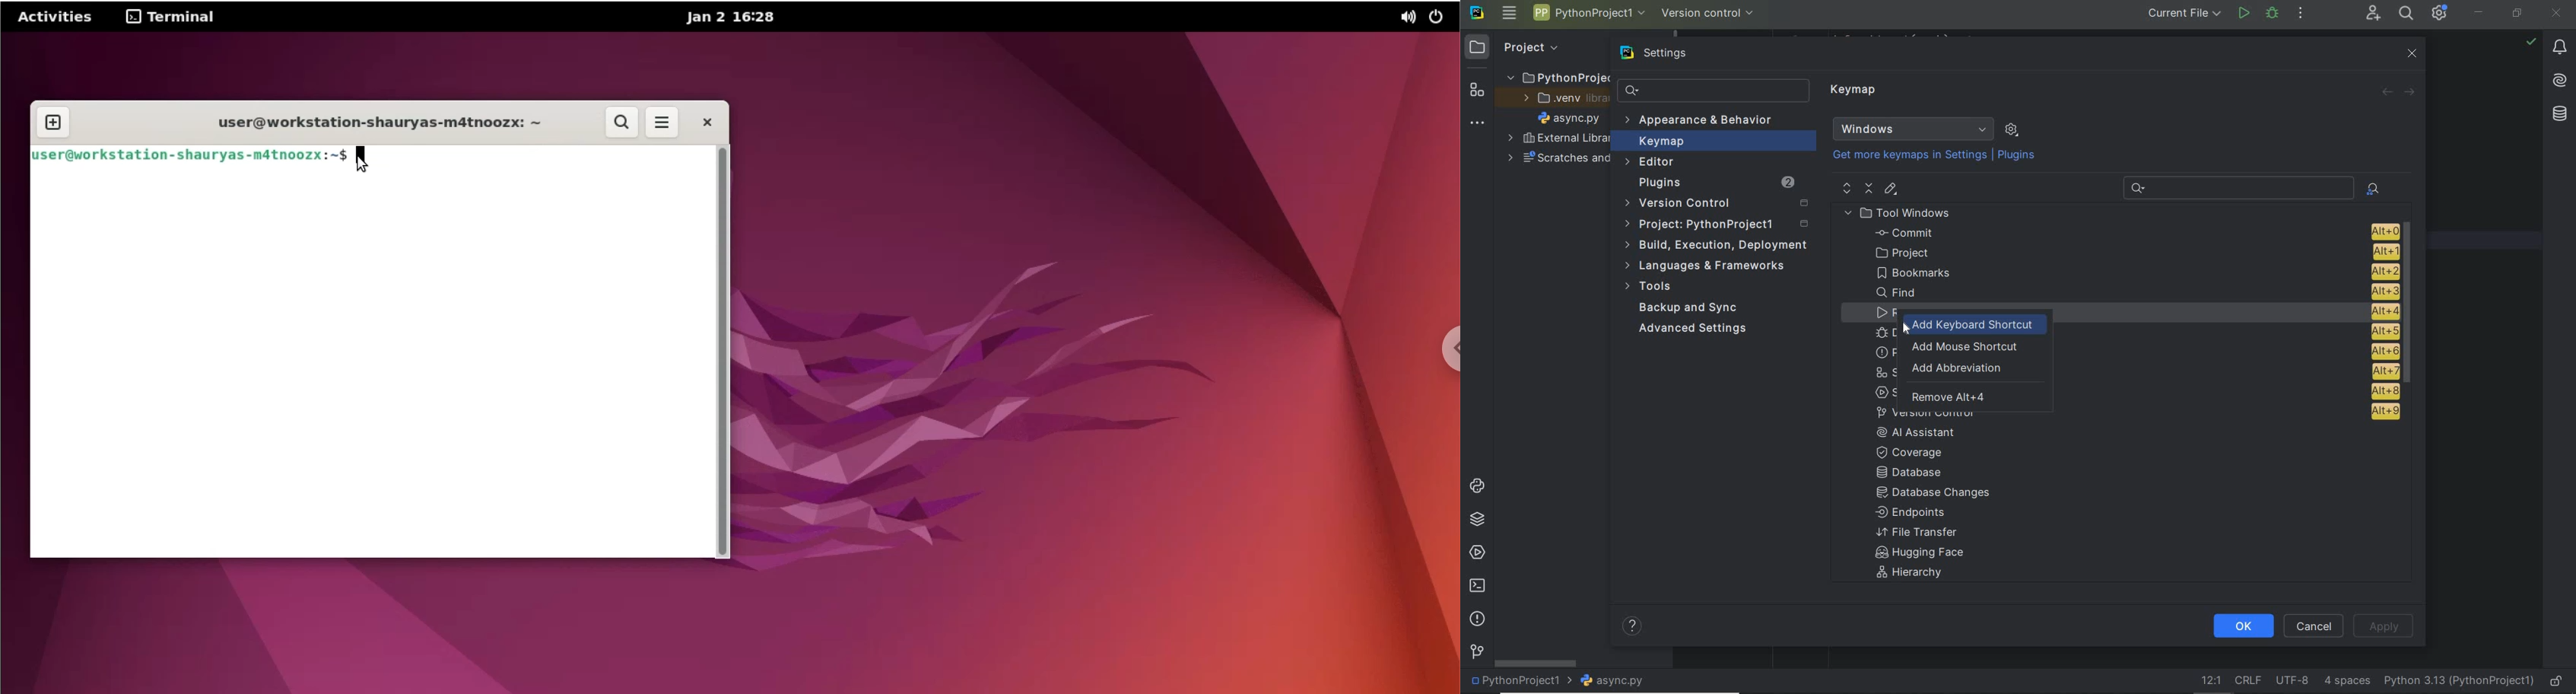 The height and width of the screenshot is (700, 2576). I want to click on editor shortcut, so click(1891, 190).